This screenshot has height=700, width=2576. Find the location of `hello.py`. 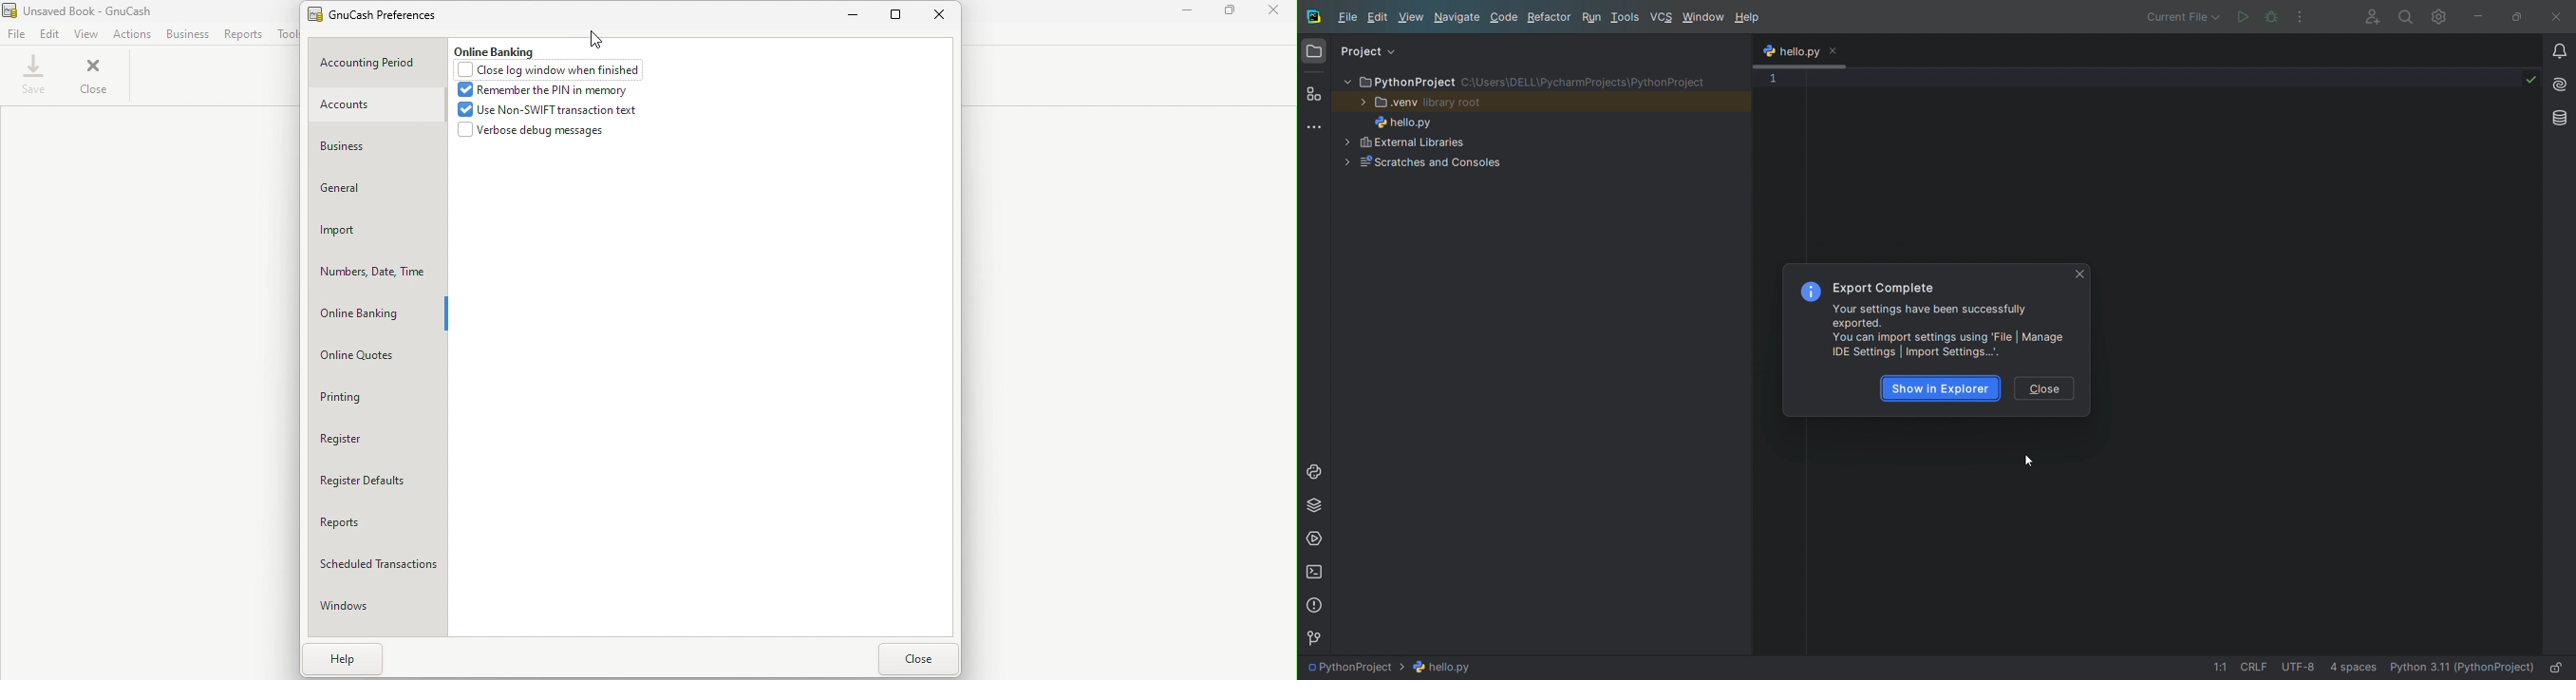

hello.py is located at coordinates (1414, 121).